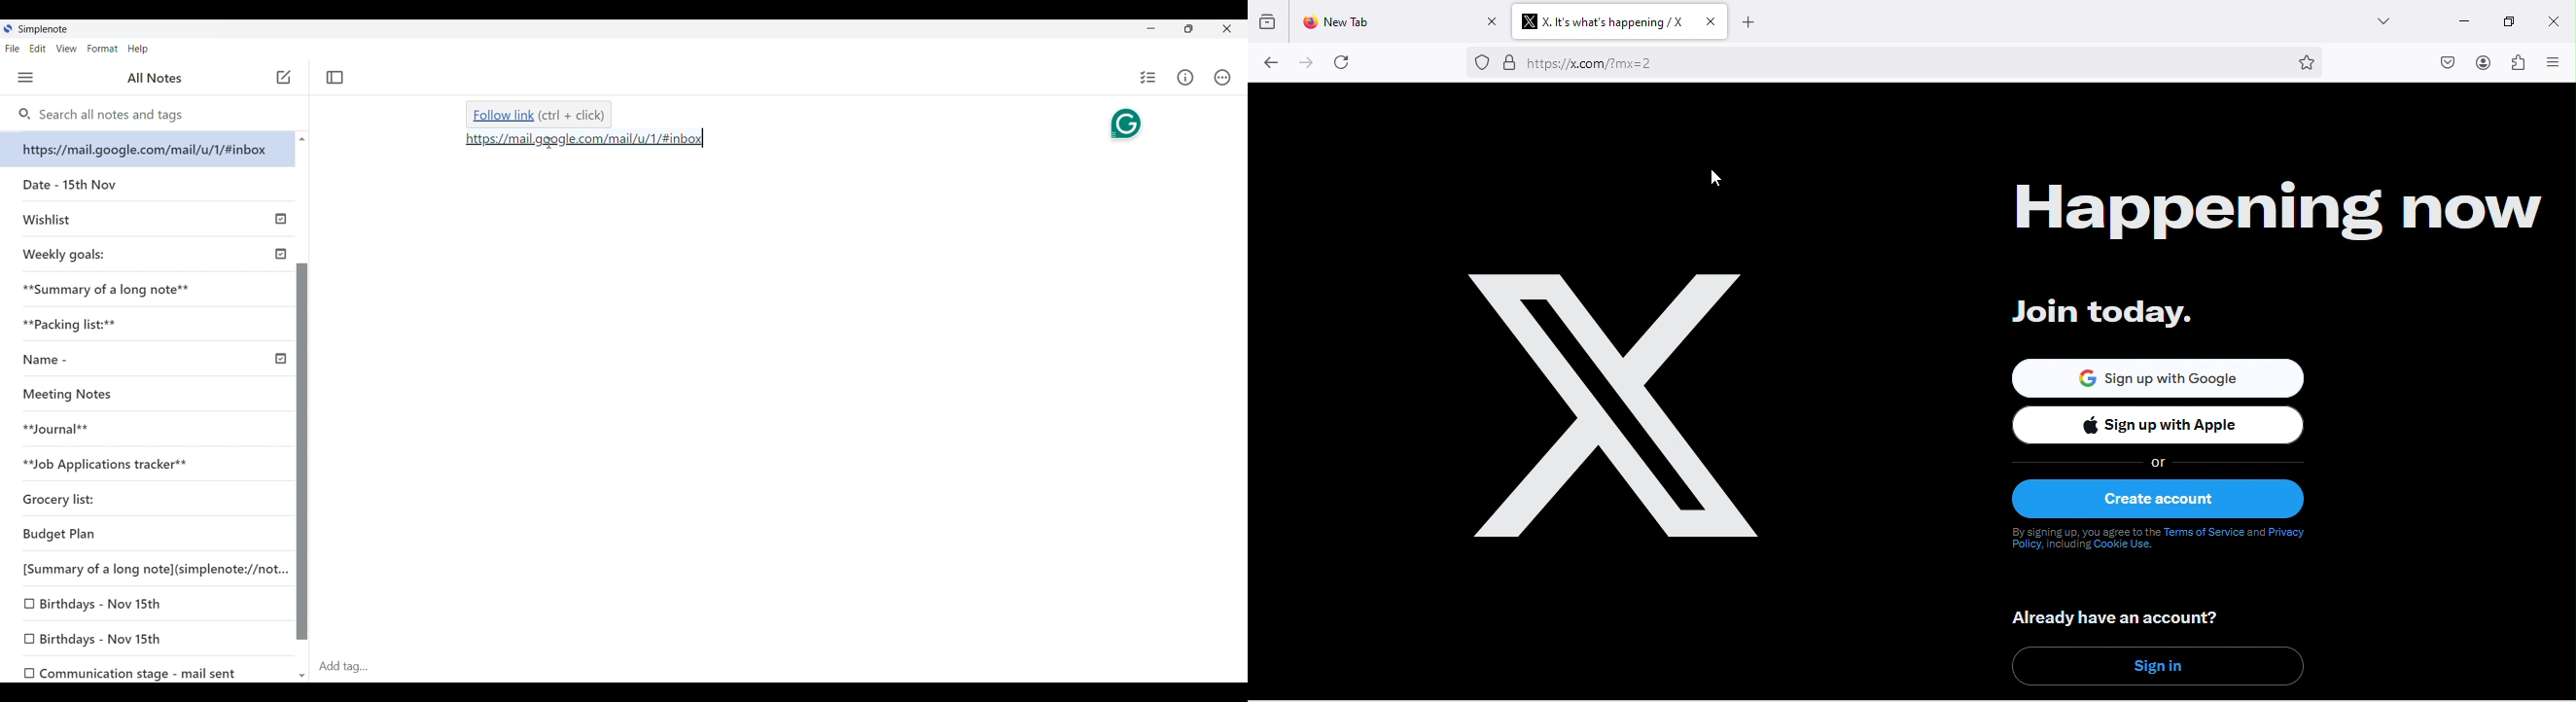 The height and width of the screenshot is (728, 2576). Describe the element at coordinates (1508, 63) in the screenshot. I see `secure` at that location.